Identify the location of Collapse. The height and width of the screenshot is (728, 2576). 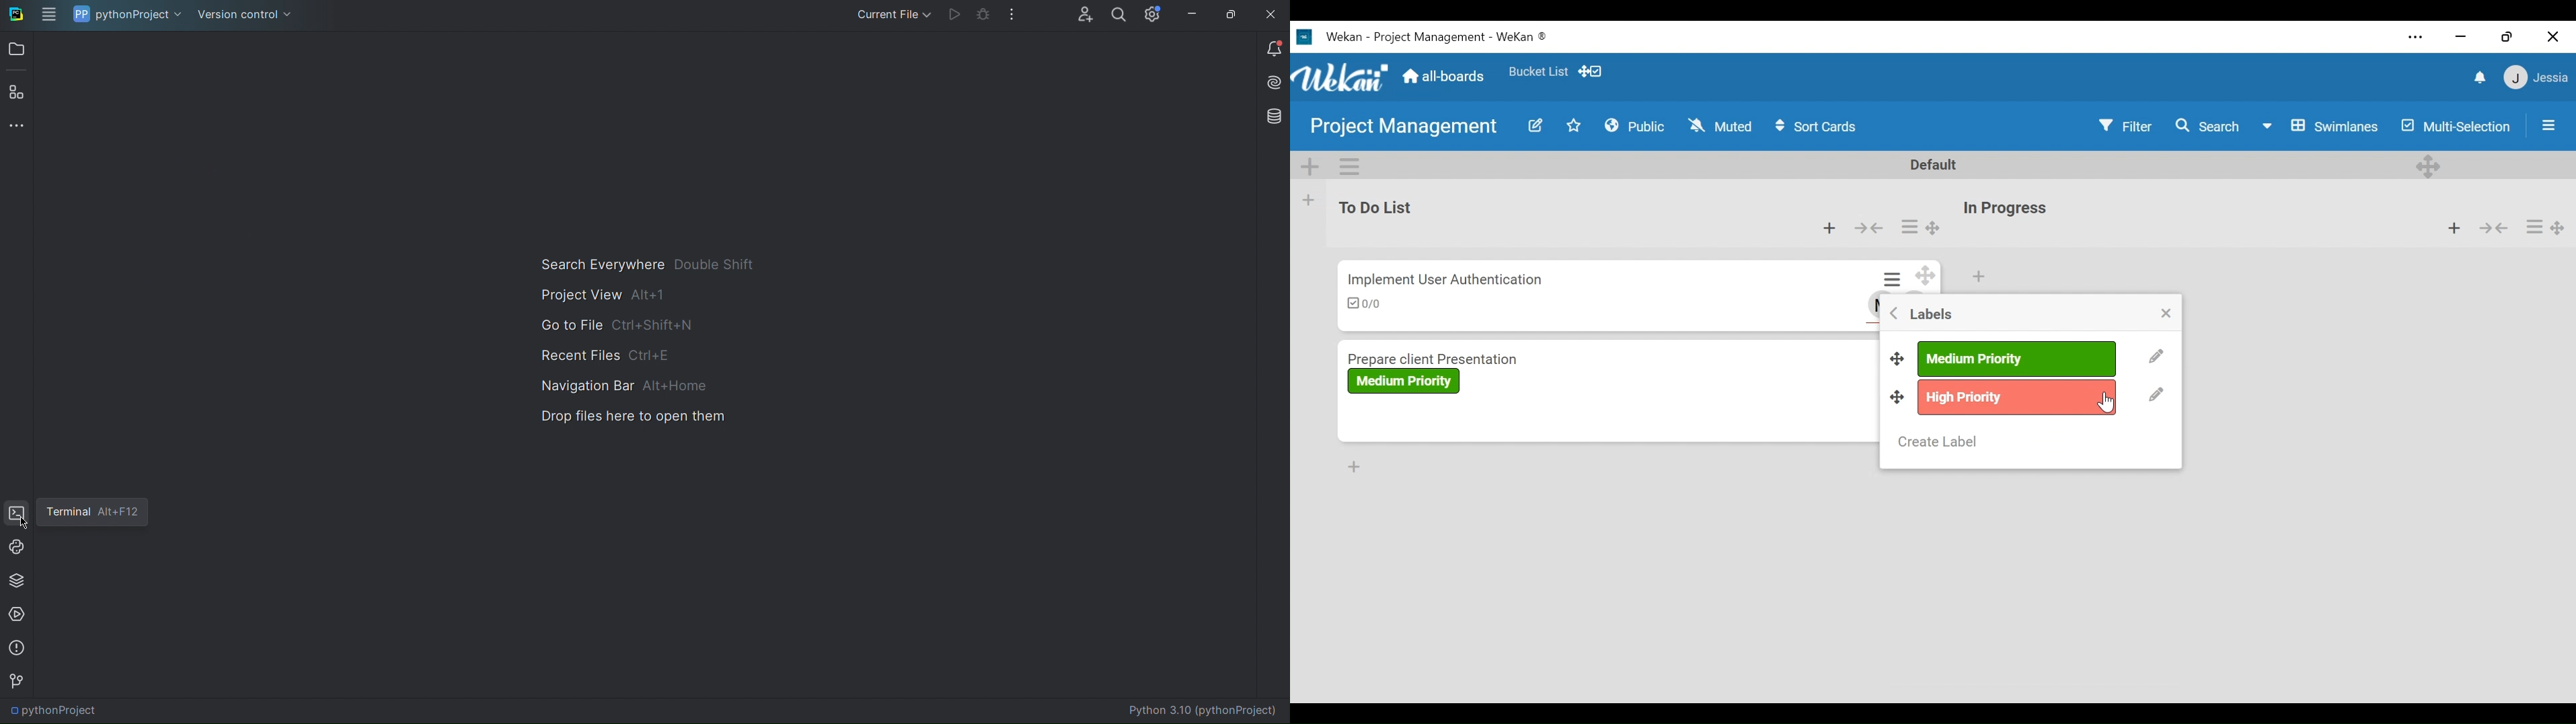
(2493, 227).